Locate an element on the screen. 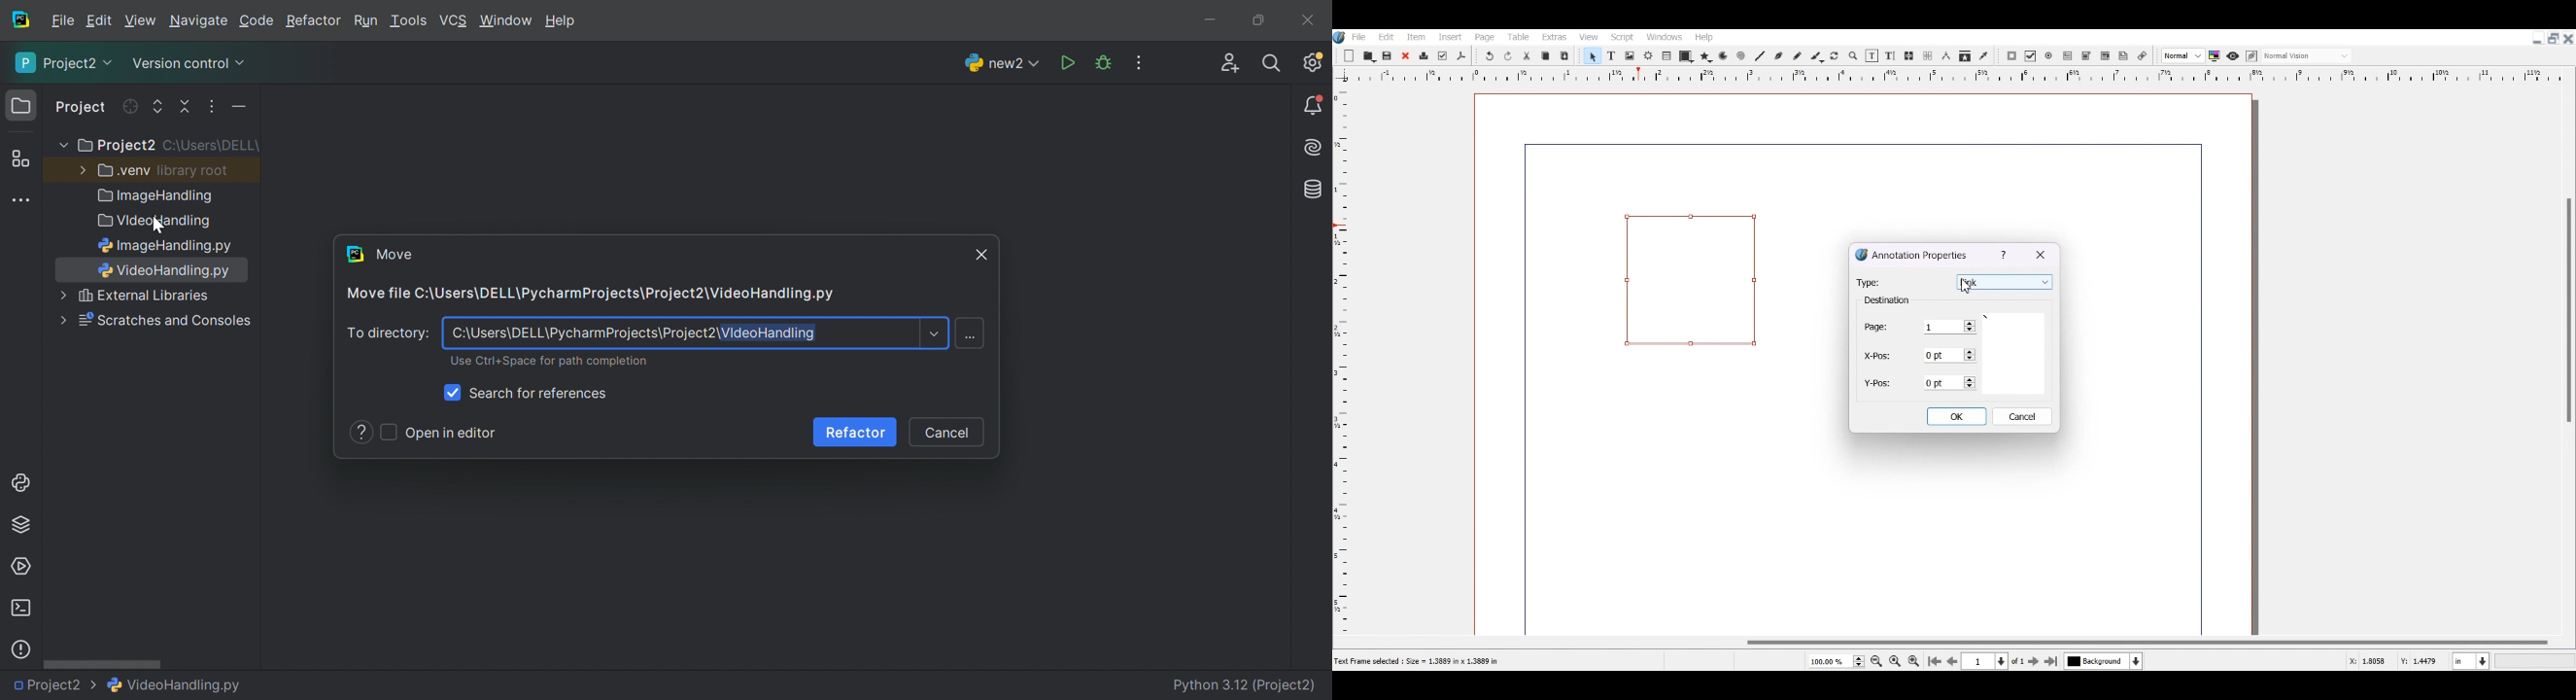 This screenshot has width=2576, height=700. Preview mode is located at coordinates (2232, 55).